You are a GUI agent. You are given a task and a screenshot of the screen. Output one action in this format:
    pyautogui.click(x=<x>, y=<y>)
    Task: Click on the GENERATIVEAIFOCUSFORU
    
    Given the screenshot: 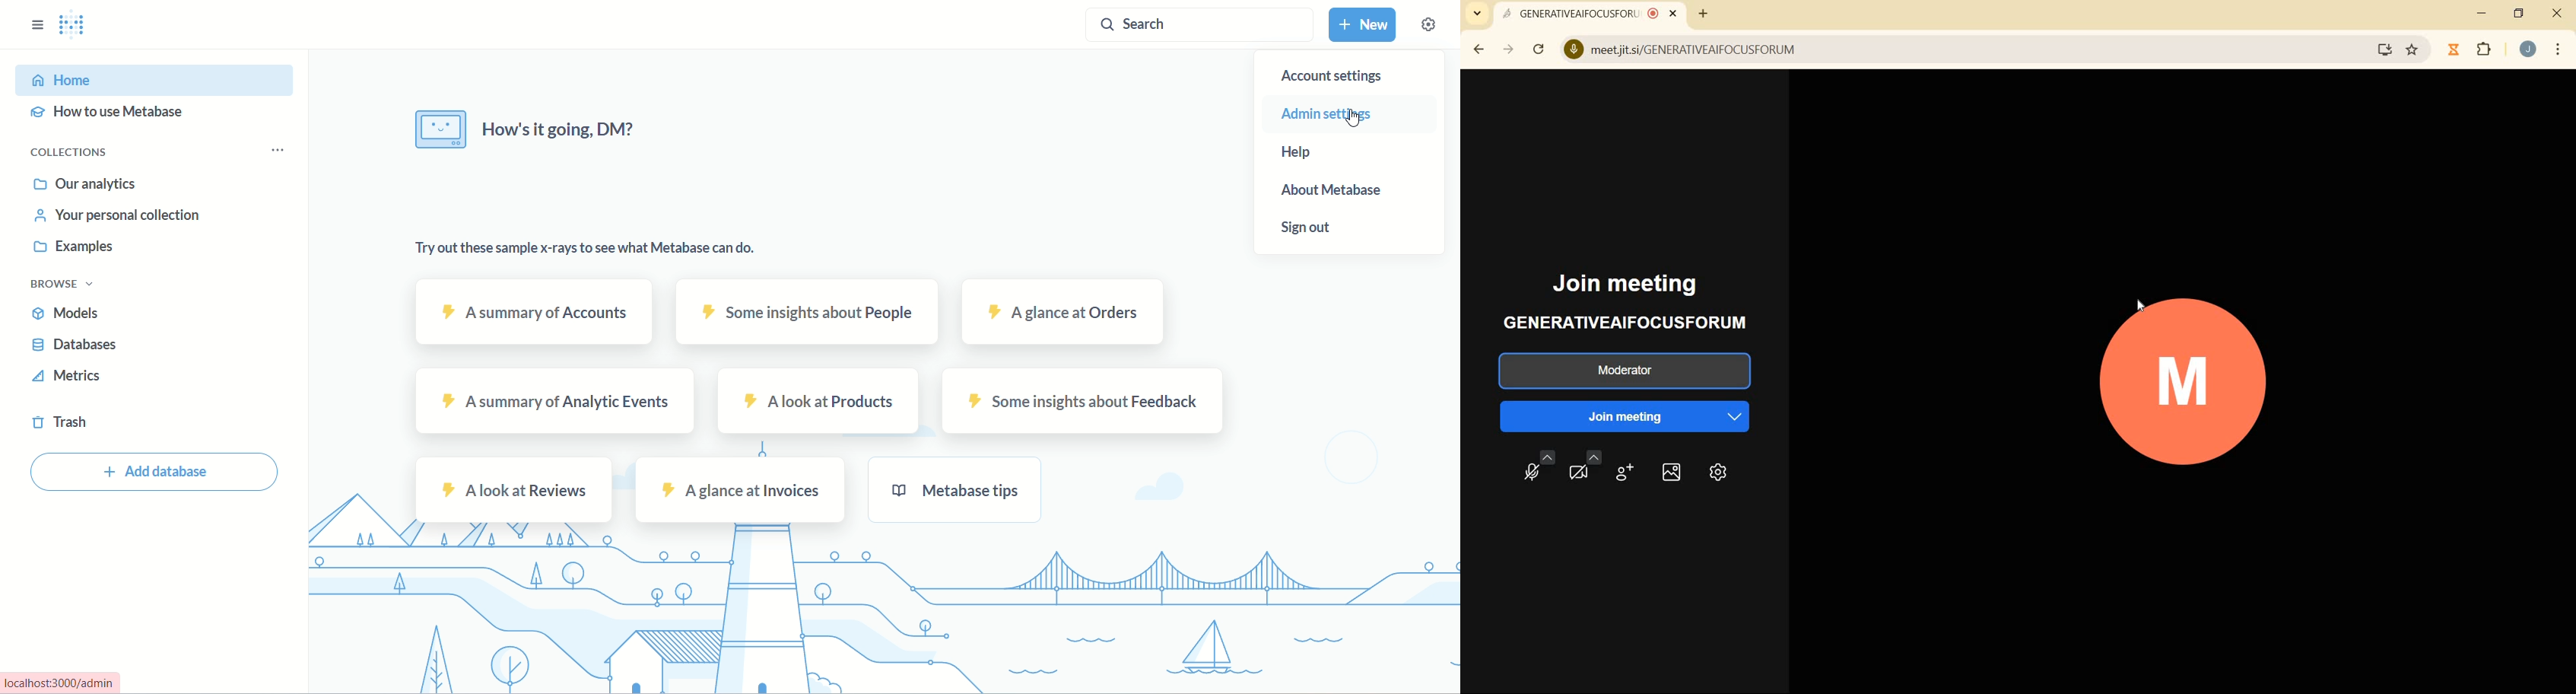 What is the action you would take?
    pyautogui.click(x=1590, y=16)
    